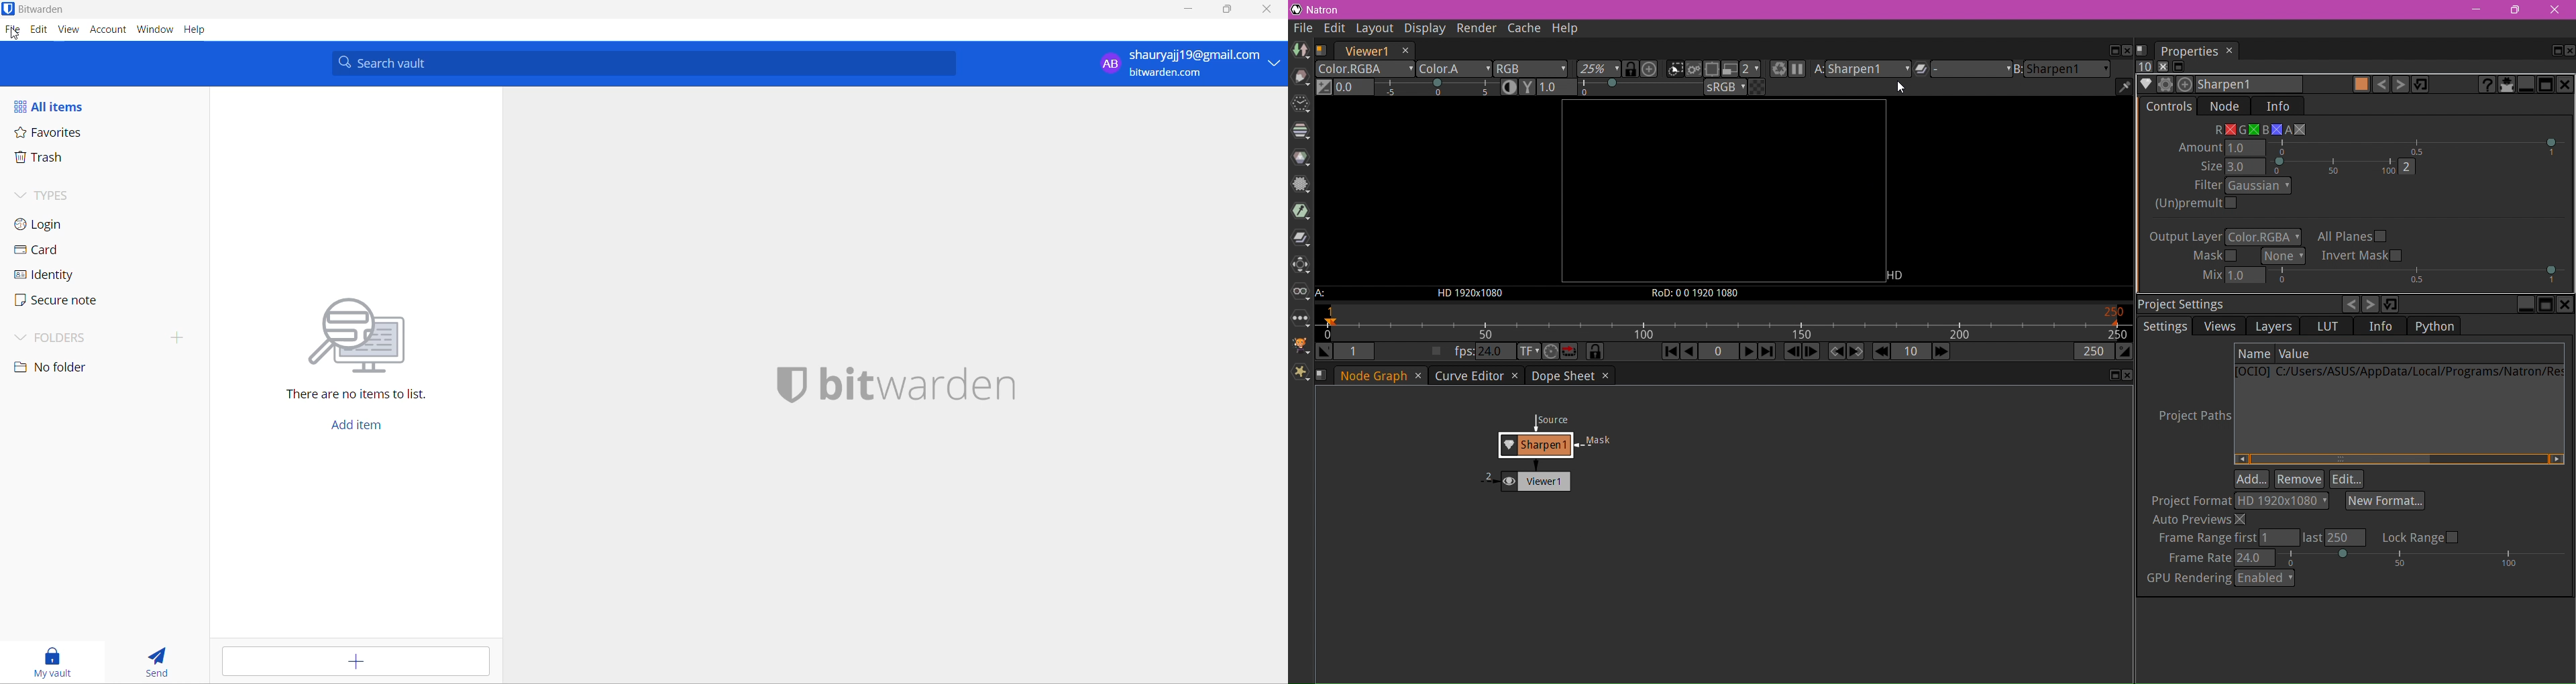 The width and height of the screenshot is (2576, 700). What do you see at coordinates (195, 30) in the screenshot?
I see `Help` at bounding box center [195, 30].